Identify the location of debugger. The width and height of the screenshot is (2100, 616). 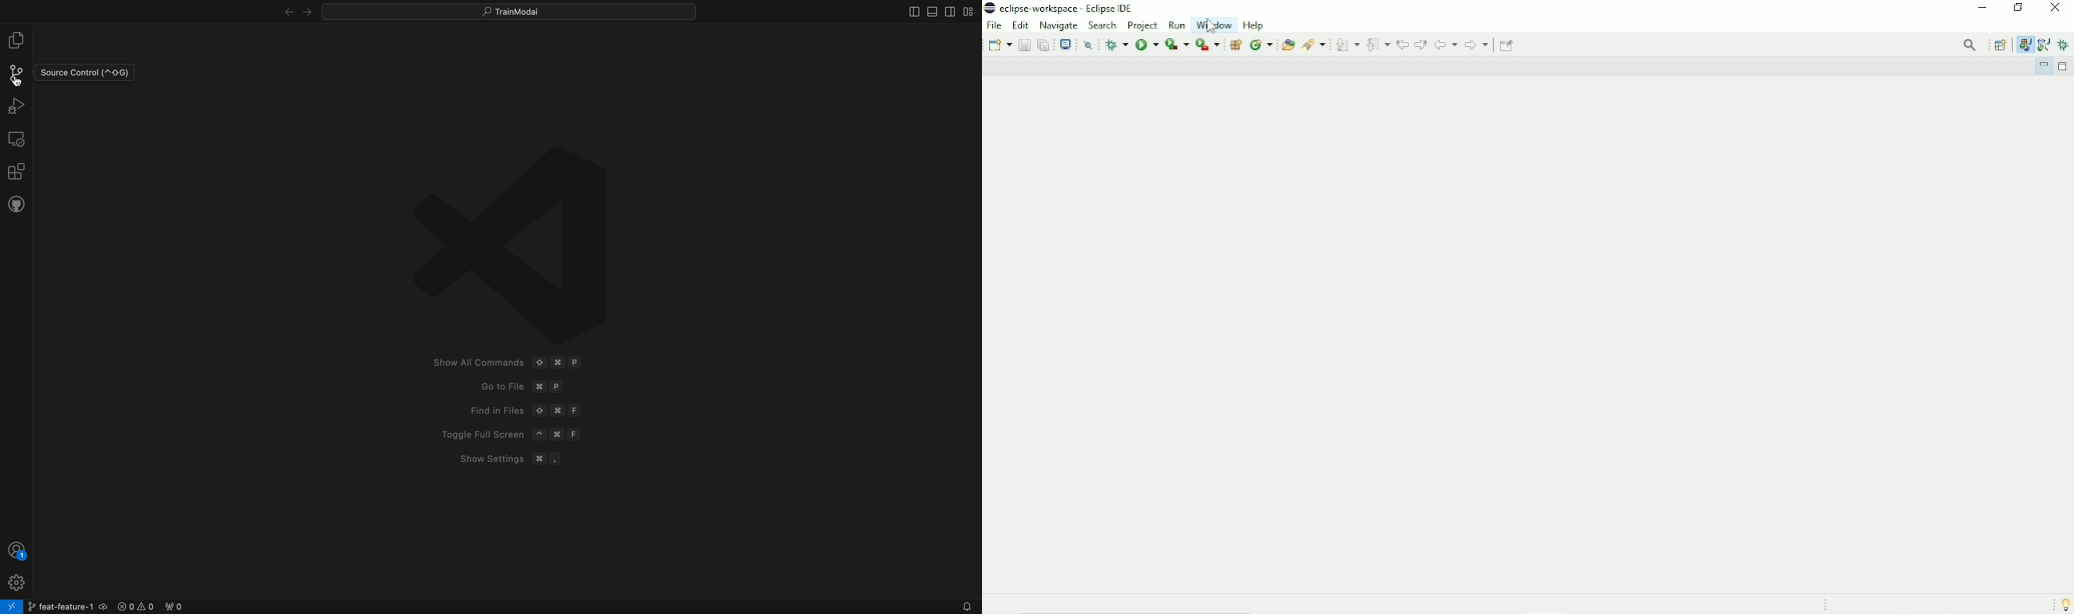
(16, 104).